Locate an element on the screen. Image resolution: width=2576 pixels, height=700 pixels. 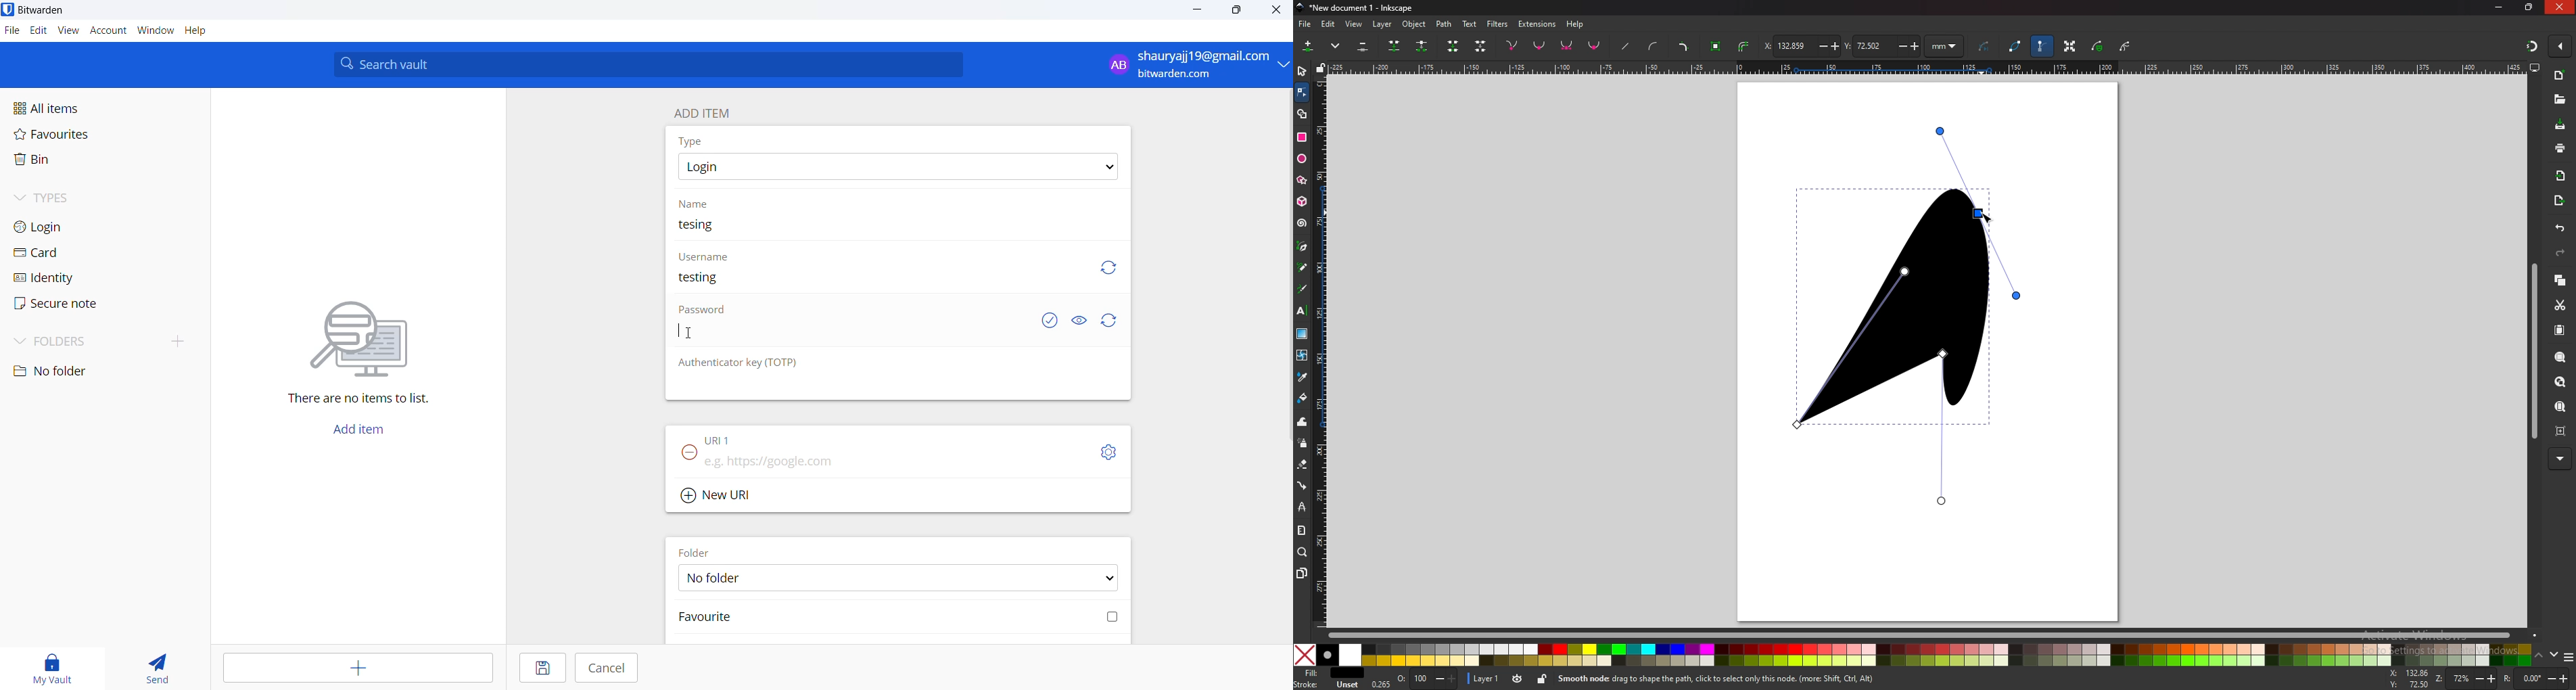
drawing is located at coordinates (1920, 283).